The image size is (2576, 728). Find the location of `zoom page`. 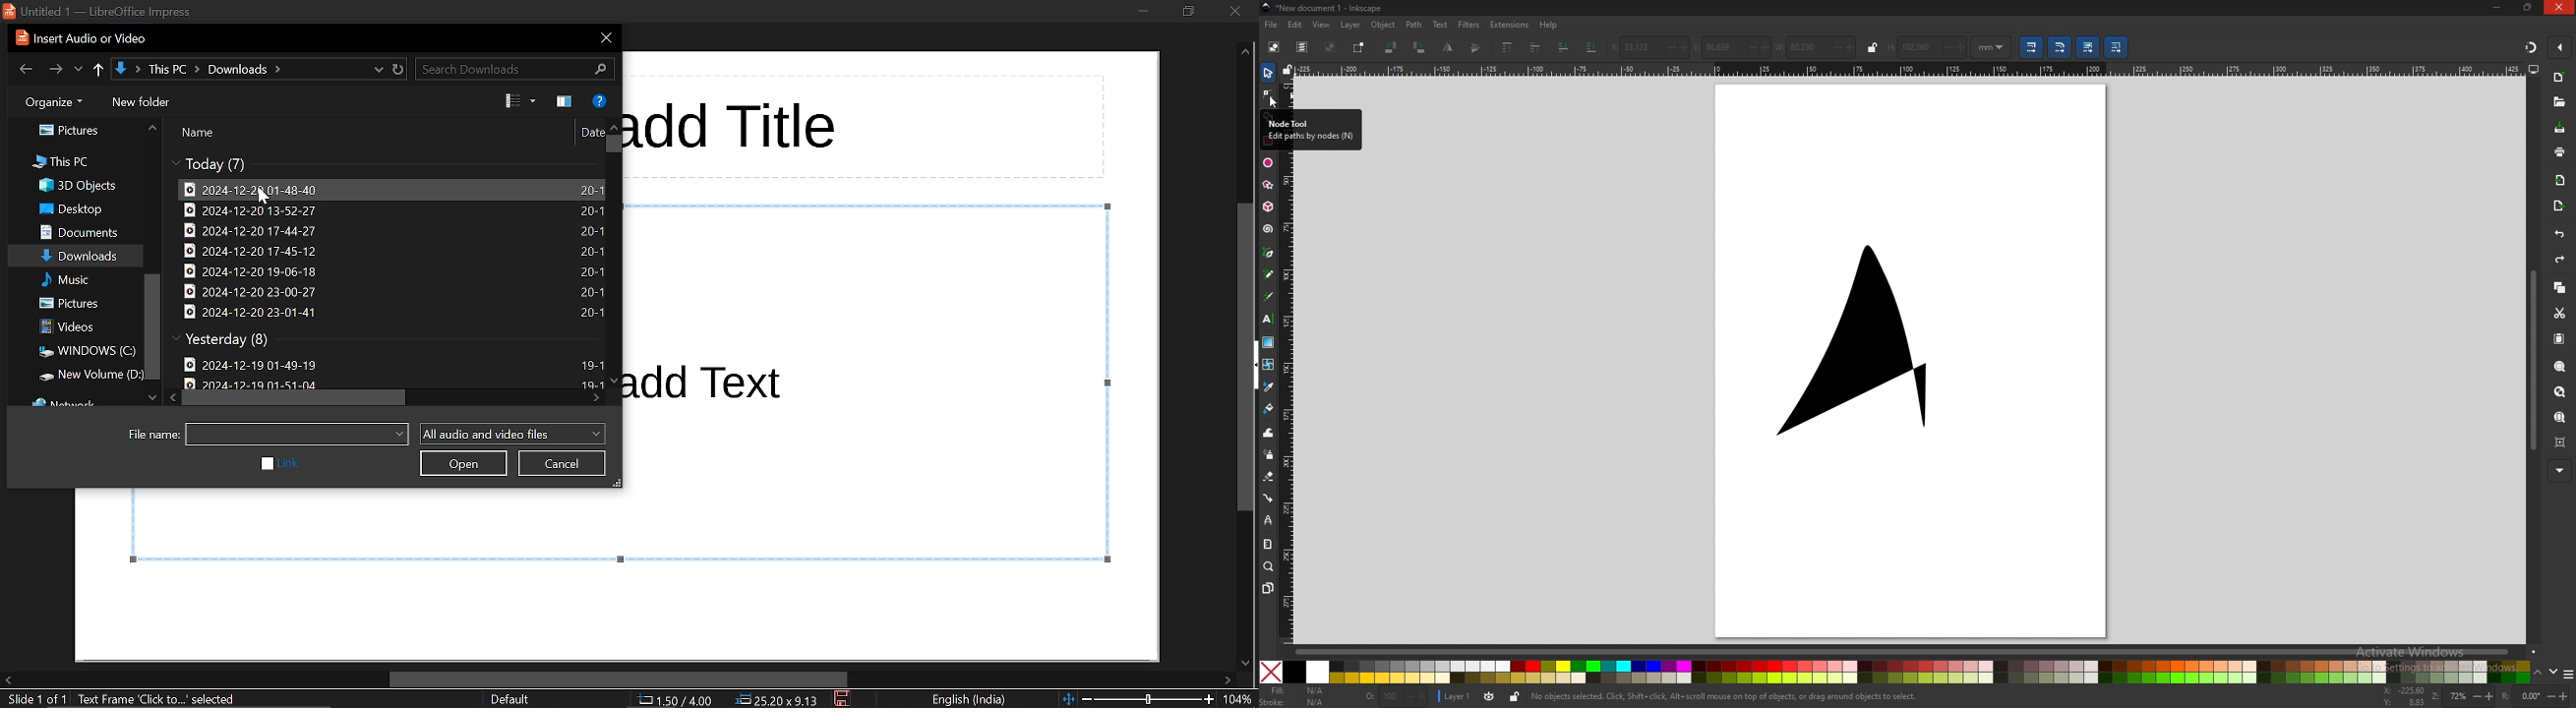

zoom page is located at coordinates (2559, 418).